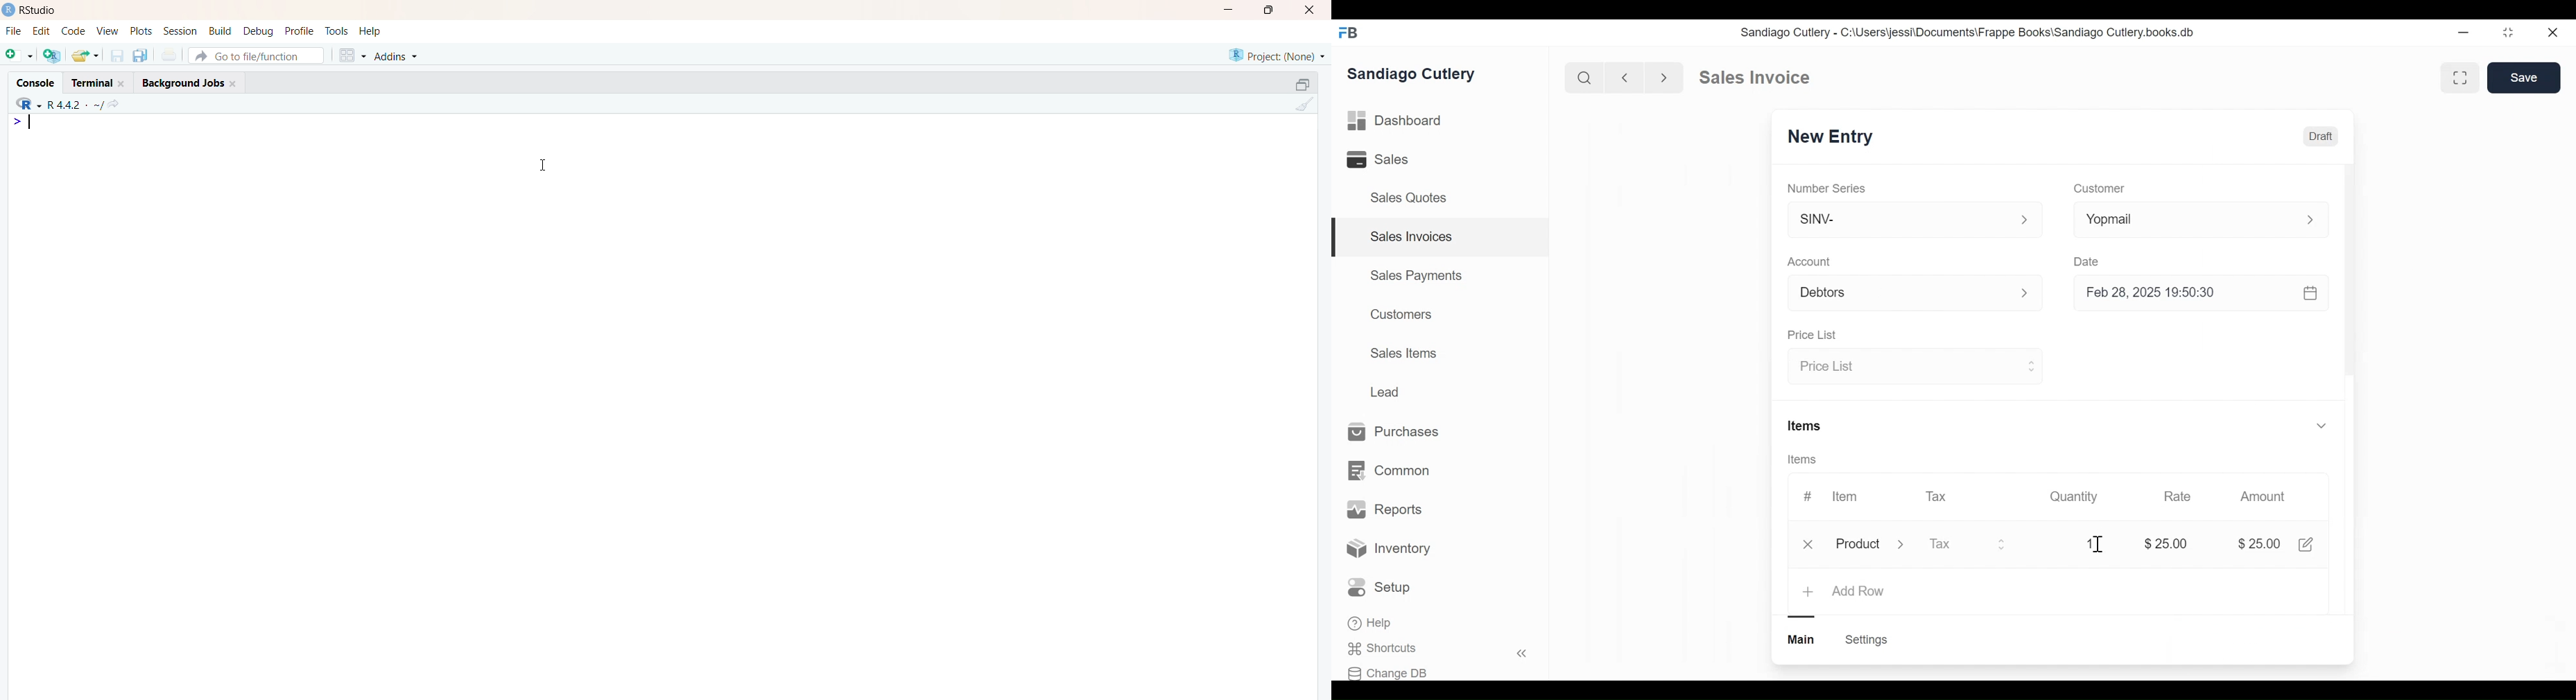 This screenshot has width=2576, height=700. What do you see at coordinates (1522, 655) in the screenshot?
I see `«` at bounding box center [1522, 655].